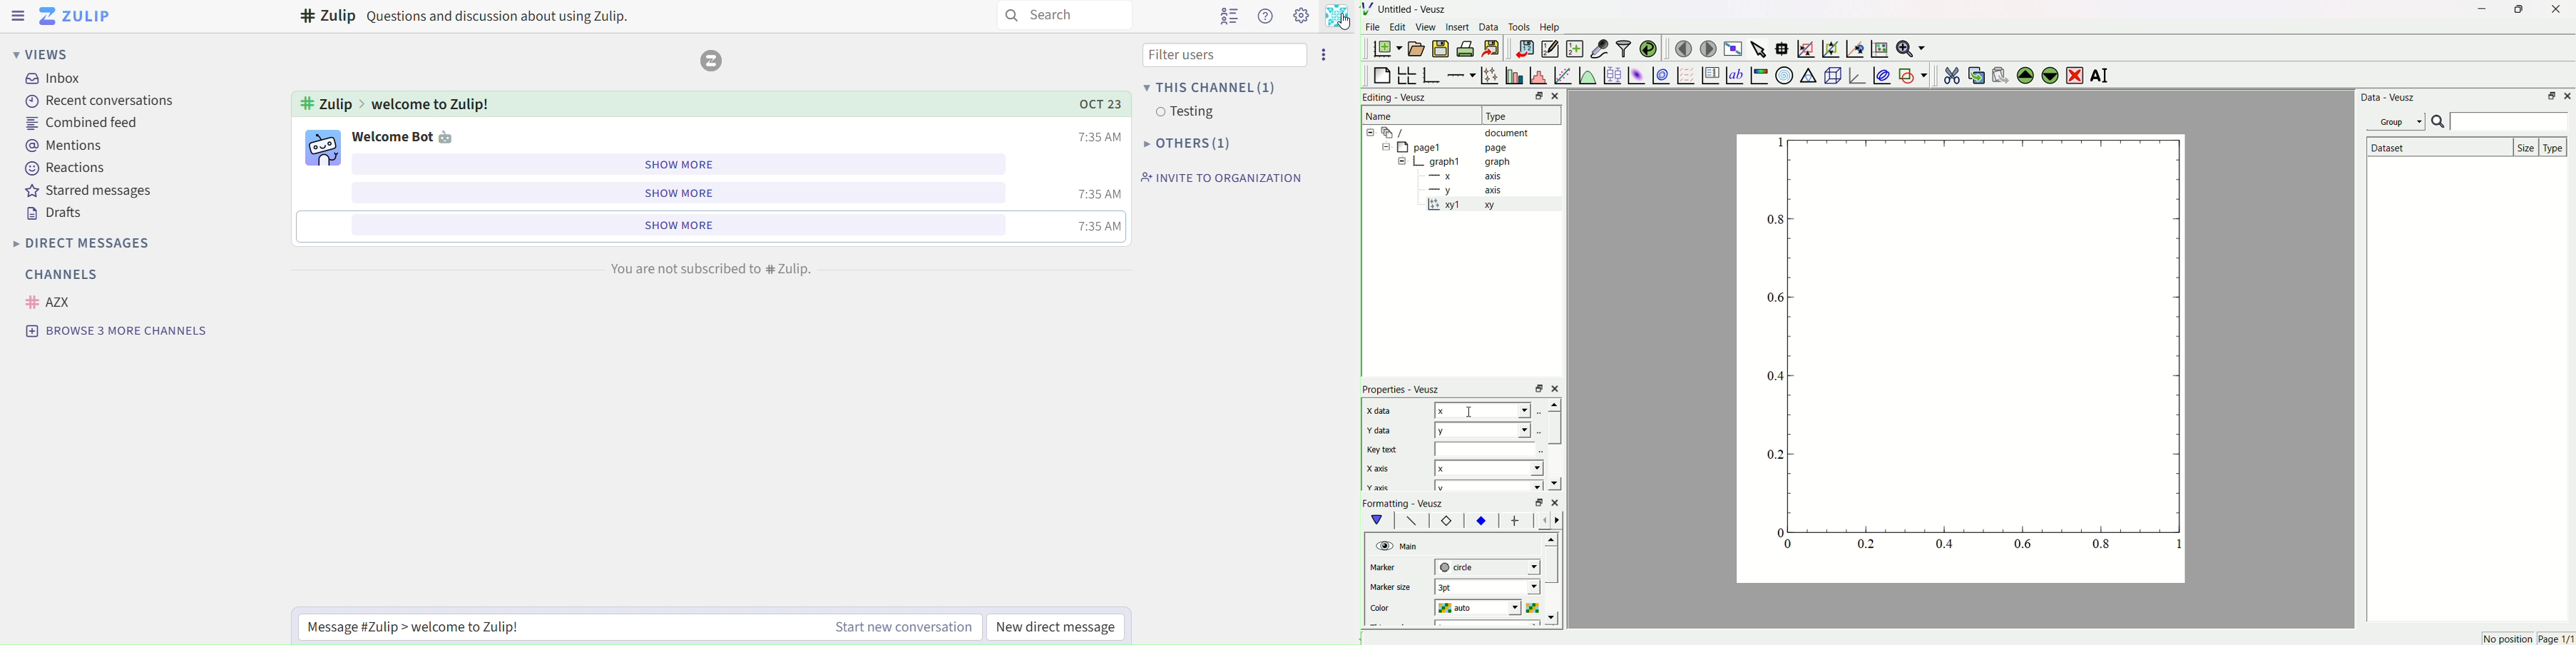  Describe the element at coordinates (412, 136) in the screenshot. I see `welcome bot` at that location.